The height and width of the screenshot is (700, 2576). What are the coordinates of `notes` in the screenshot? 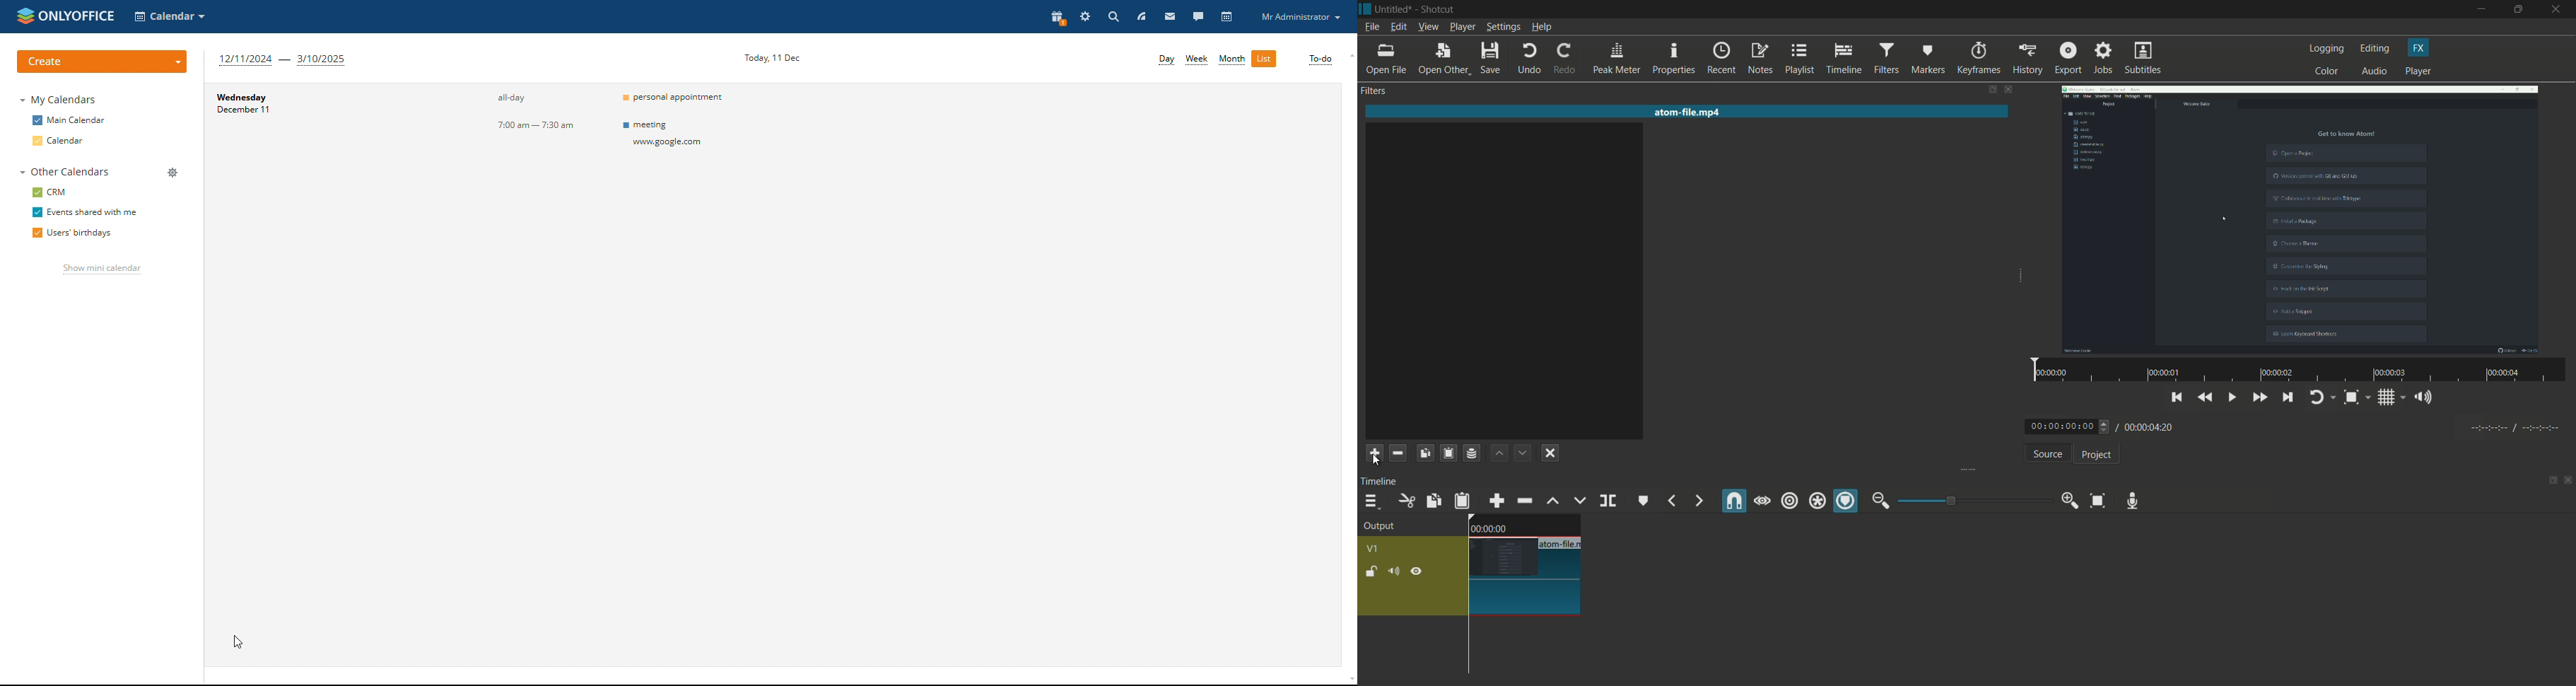 It's located at (1762, 59).